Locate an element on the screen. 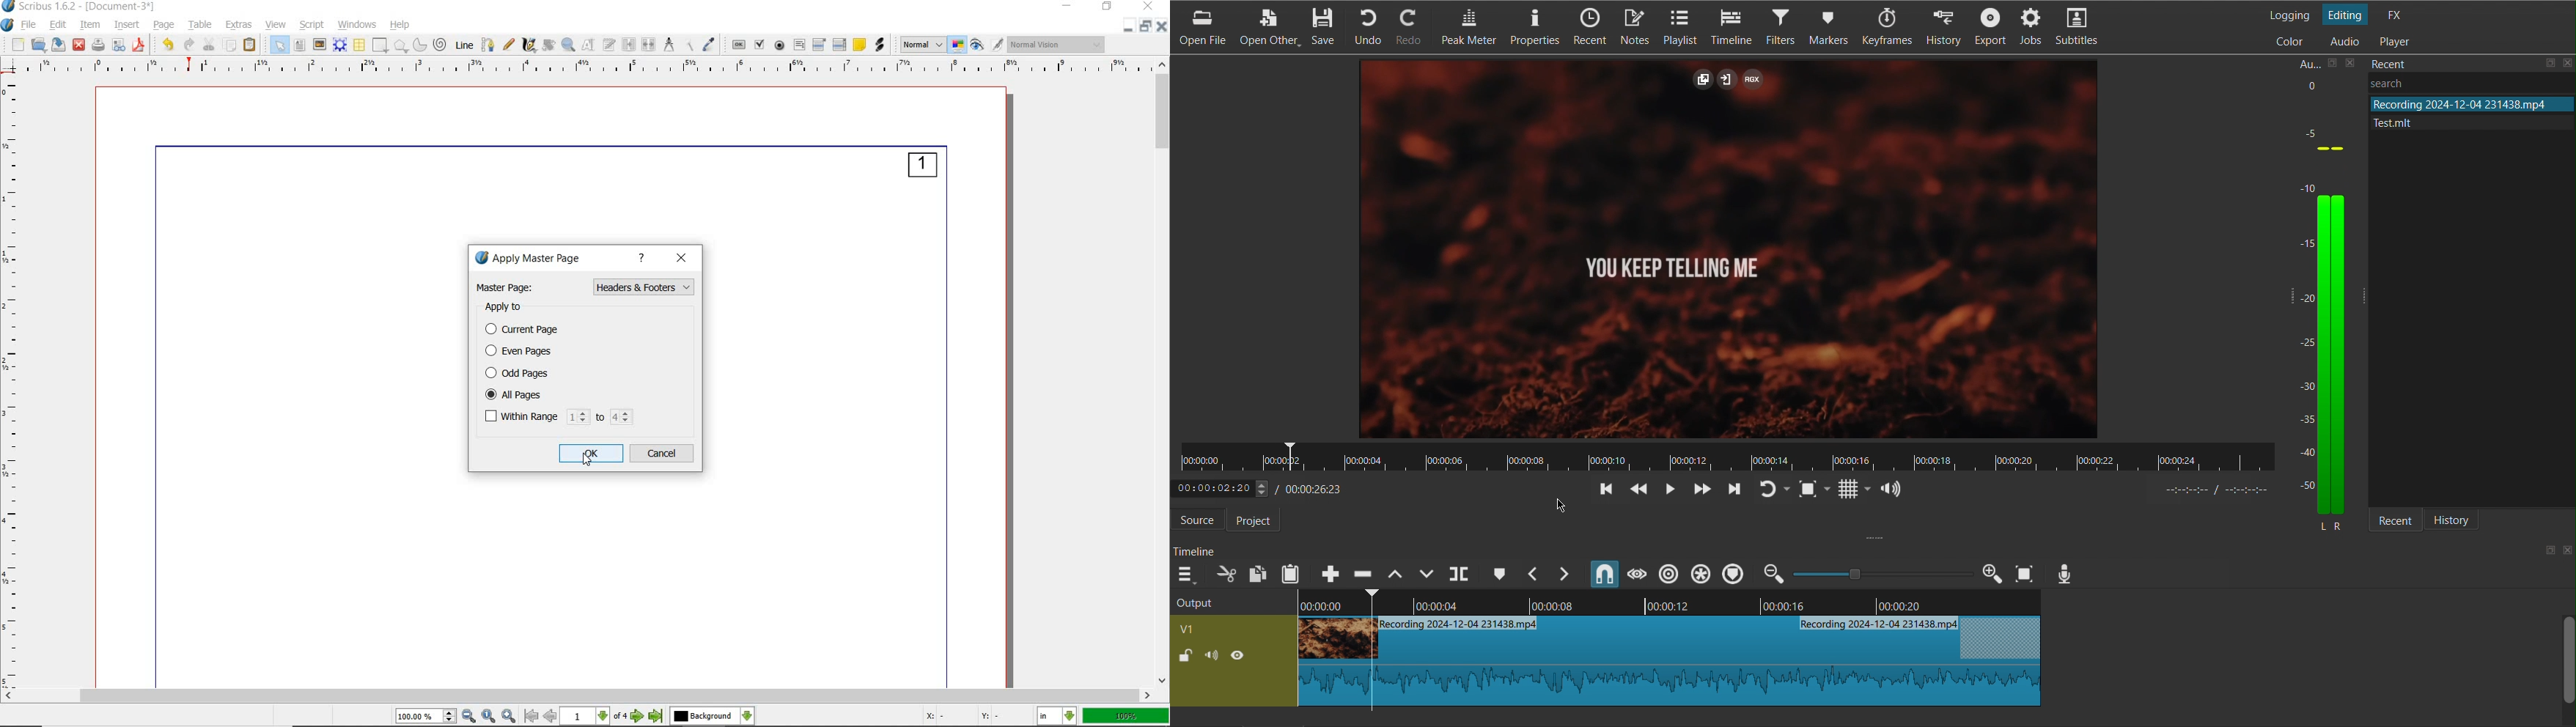 Image resolution: width=2576 pixels, height=728 pixels. rotate item is located at coordinates (547, 45).